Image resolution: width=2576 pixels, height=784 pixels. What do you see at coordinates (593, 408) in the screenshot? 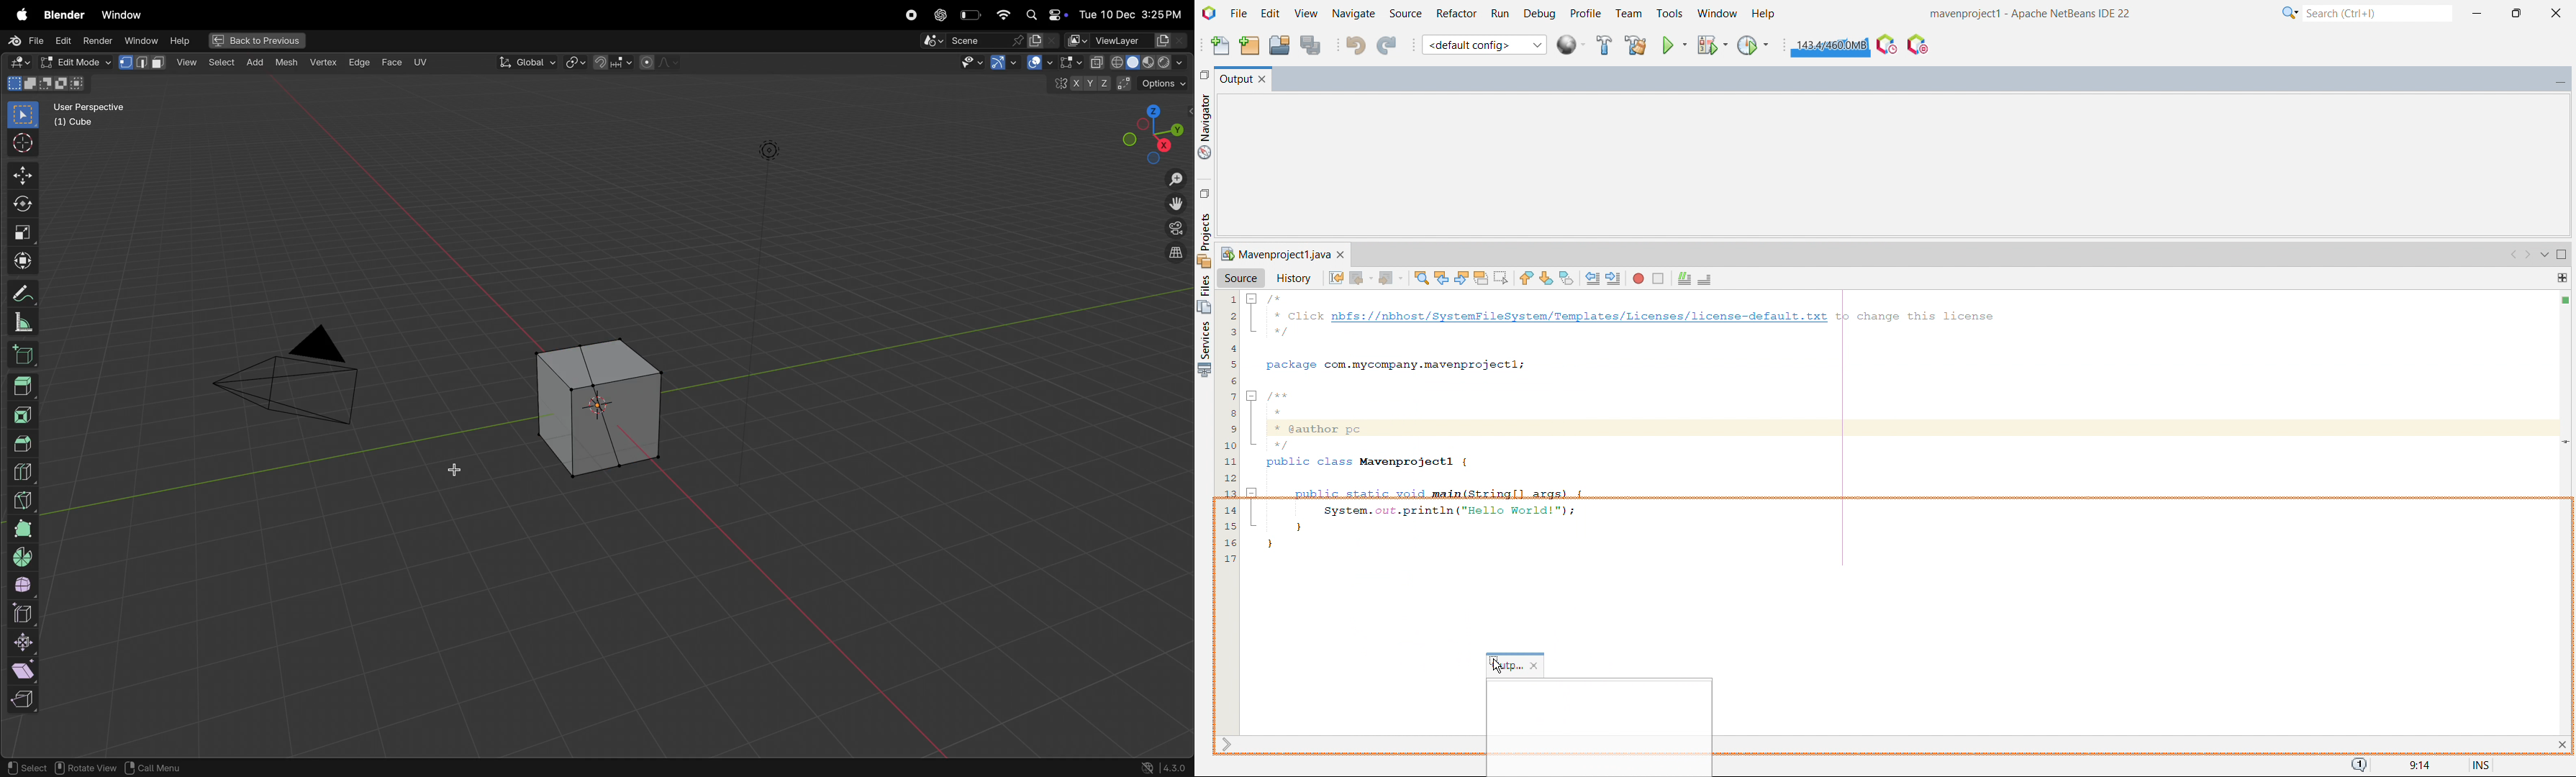
I see `3 d cube` at bounding box center [593, 408].